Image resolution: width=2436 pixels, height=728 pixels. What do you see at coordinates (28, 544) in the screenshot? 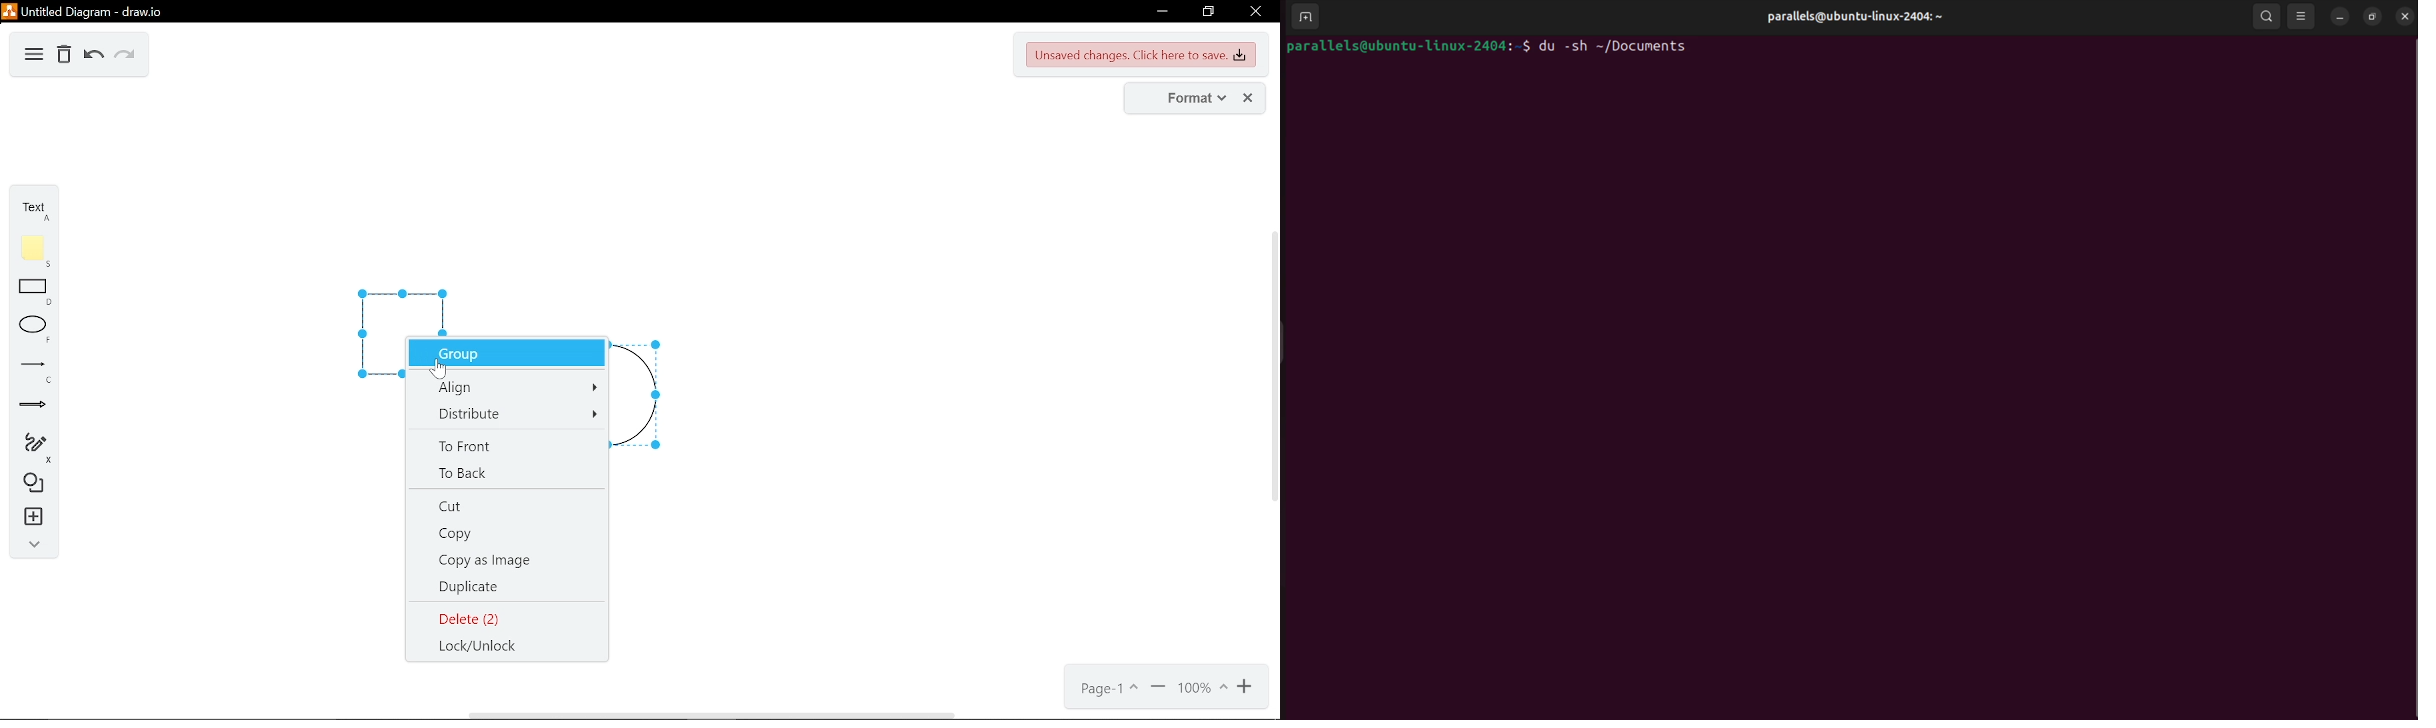
I see `collapse` at bounding box center [28, 544].